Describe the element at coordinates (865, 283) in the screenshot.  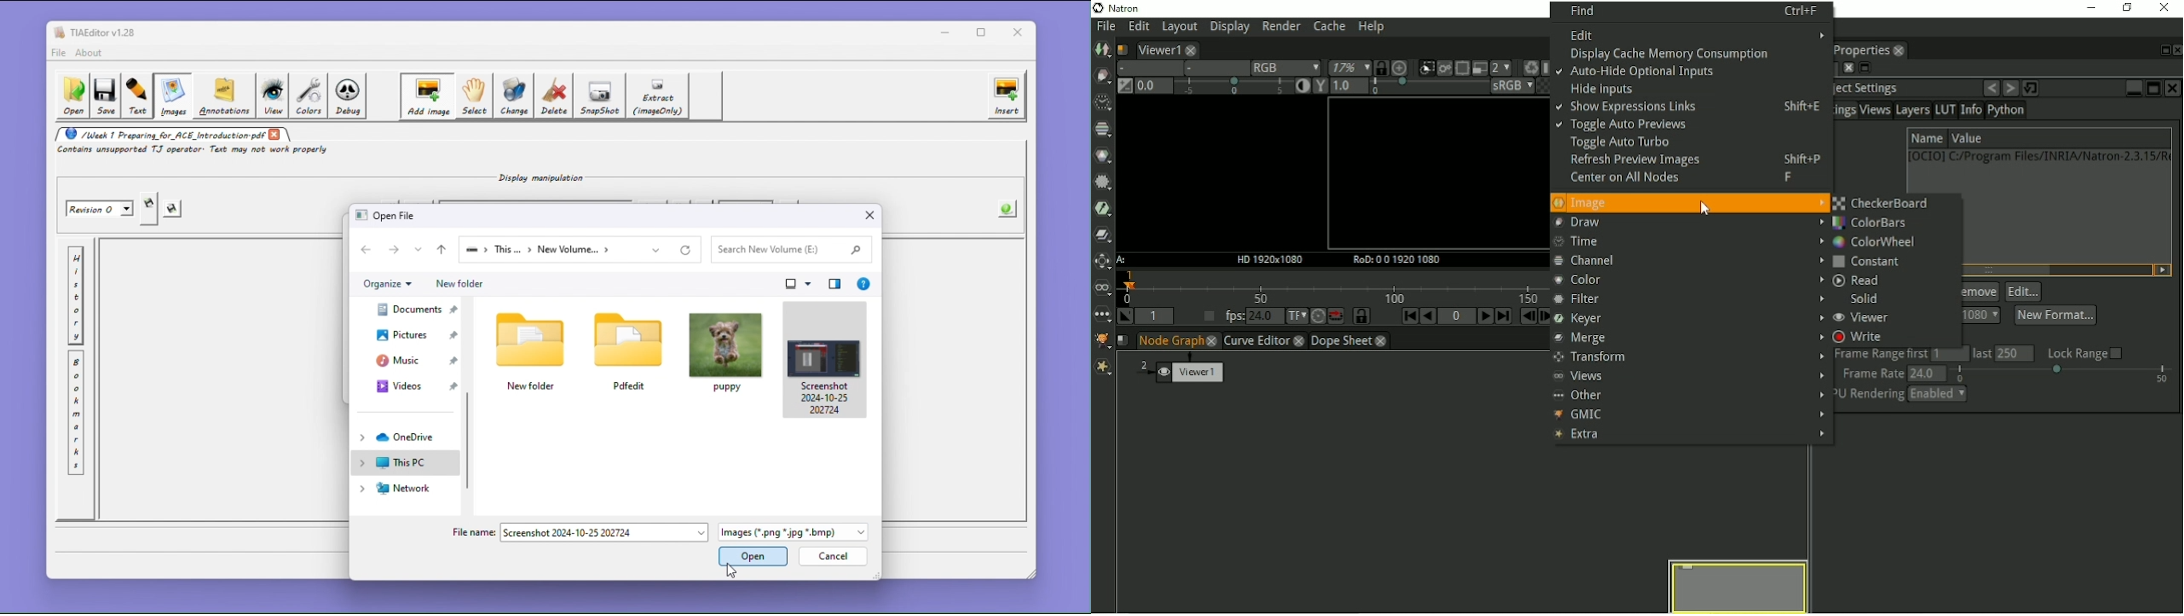
I see `get help` at that location.